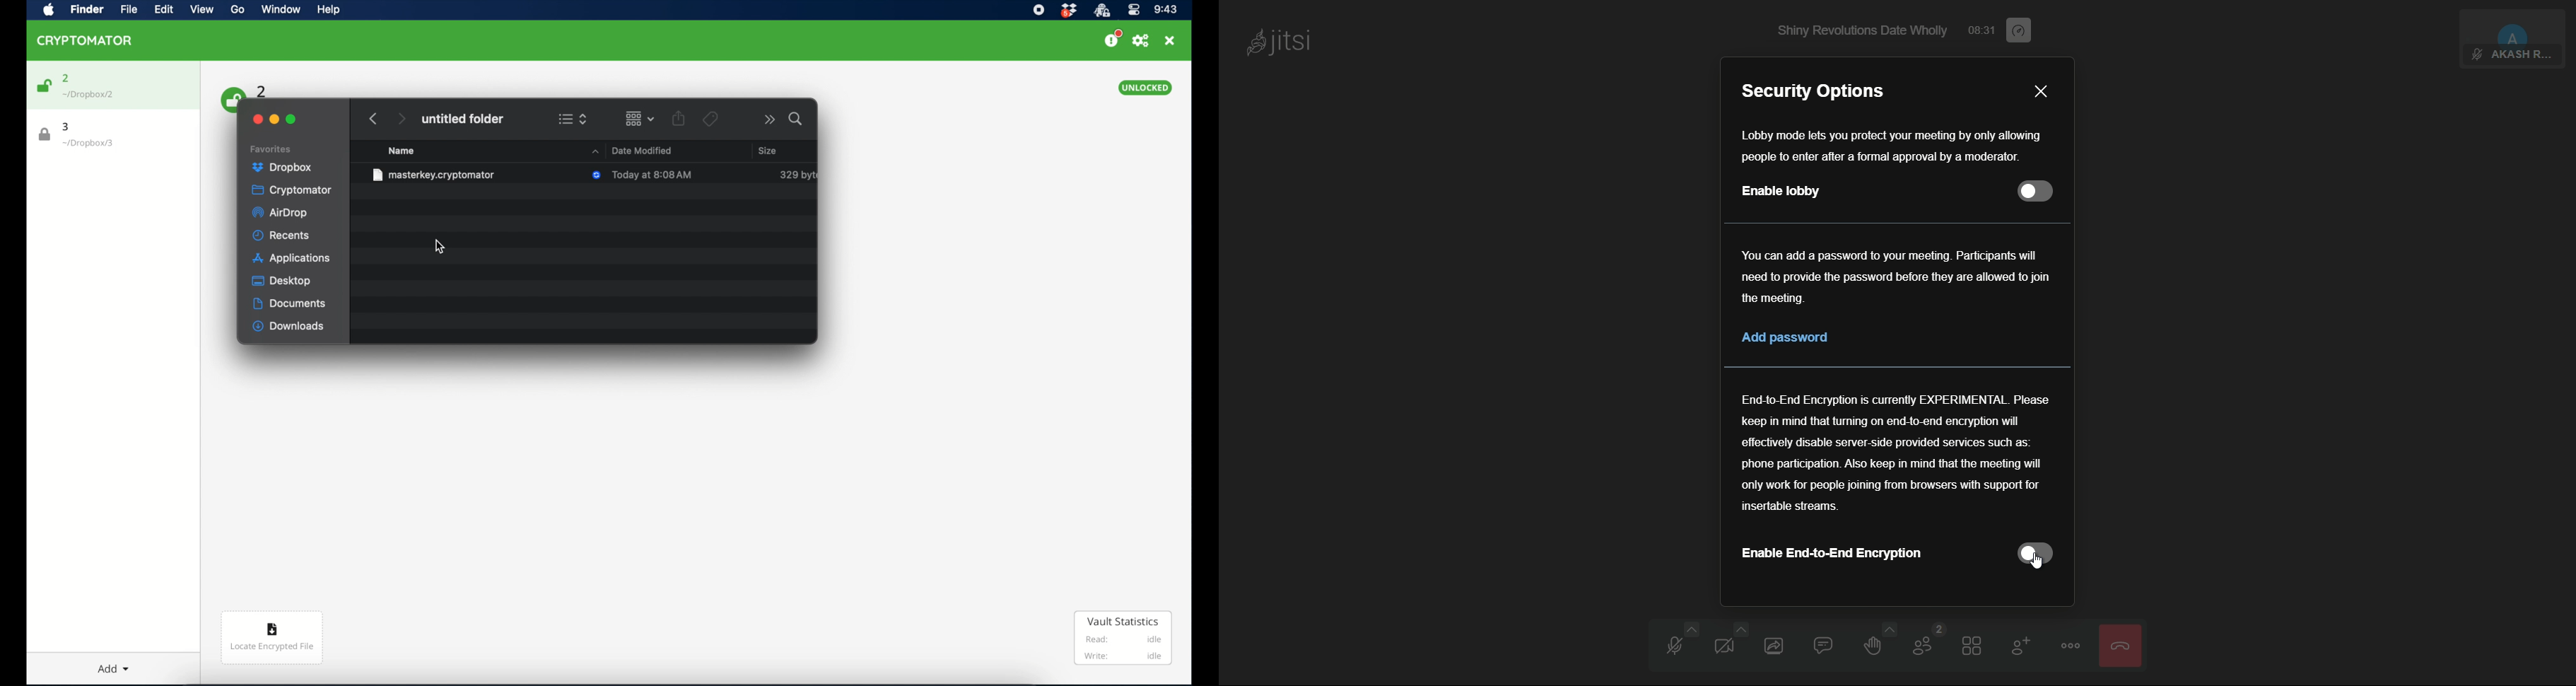 The height and width of the screenshot is (700, 2576). I want to click on dropbox, so click(283, 168).